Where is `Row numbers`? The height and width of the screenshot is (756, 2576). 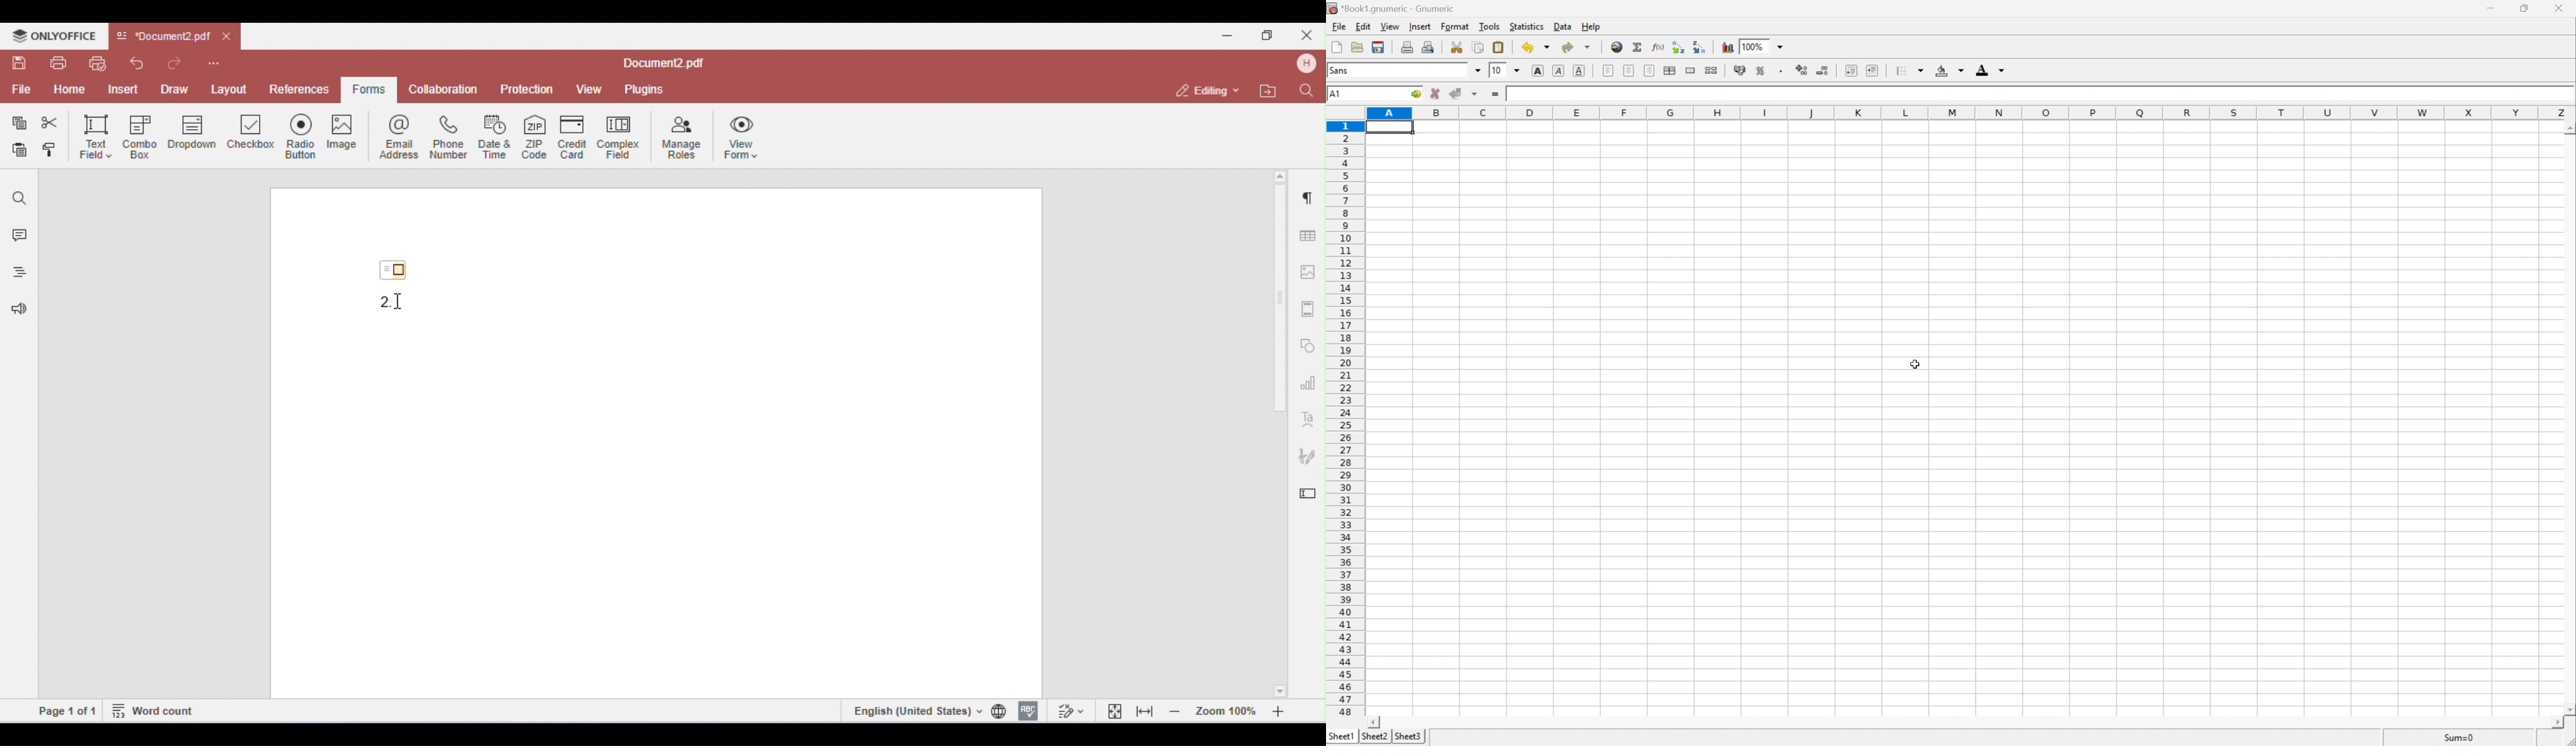 Row numbers is located at coordinates (1345, 418).